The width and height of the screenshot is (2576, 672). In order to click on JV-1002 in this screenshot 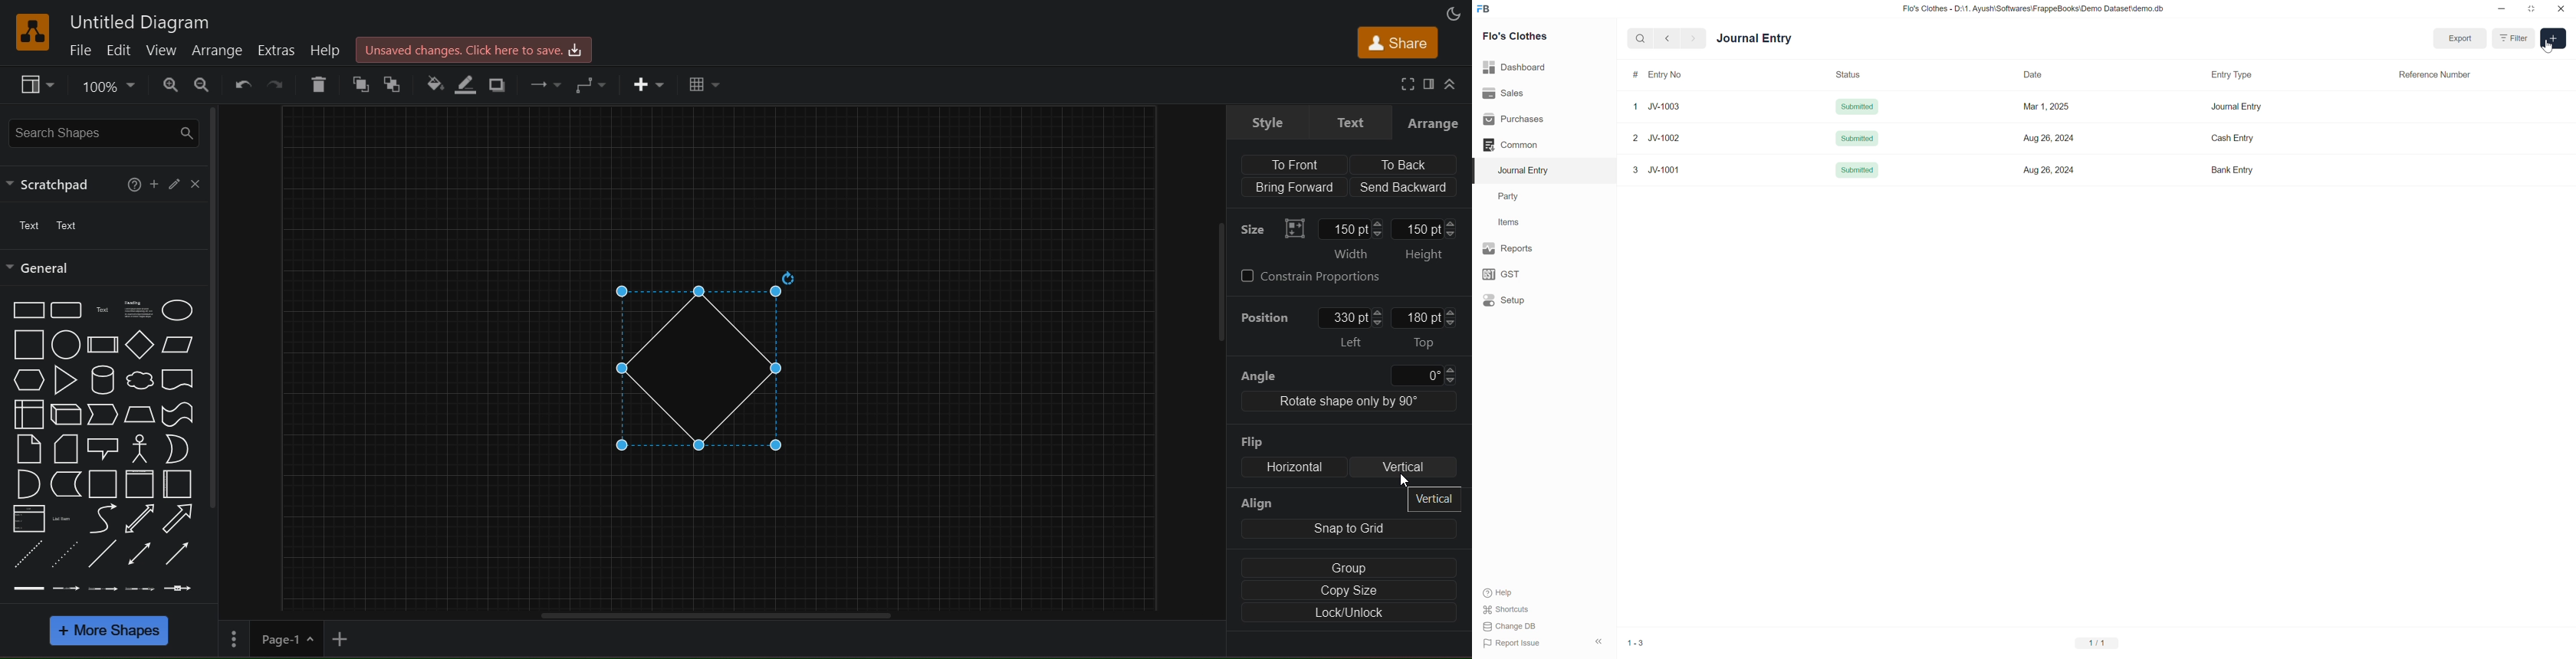, I will do `click(1665, 138)`.